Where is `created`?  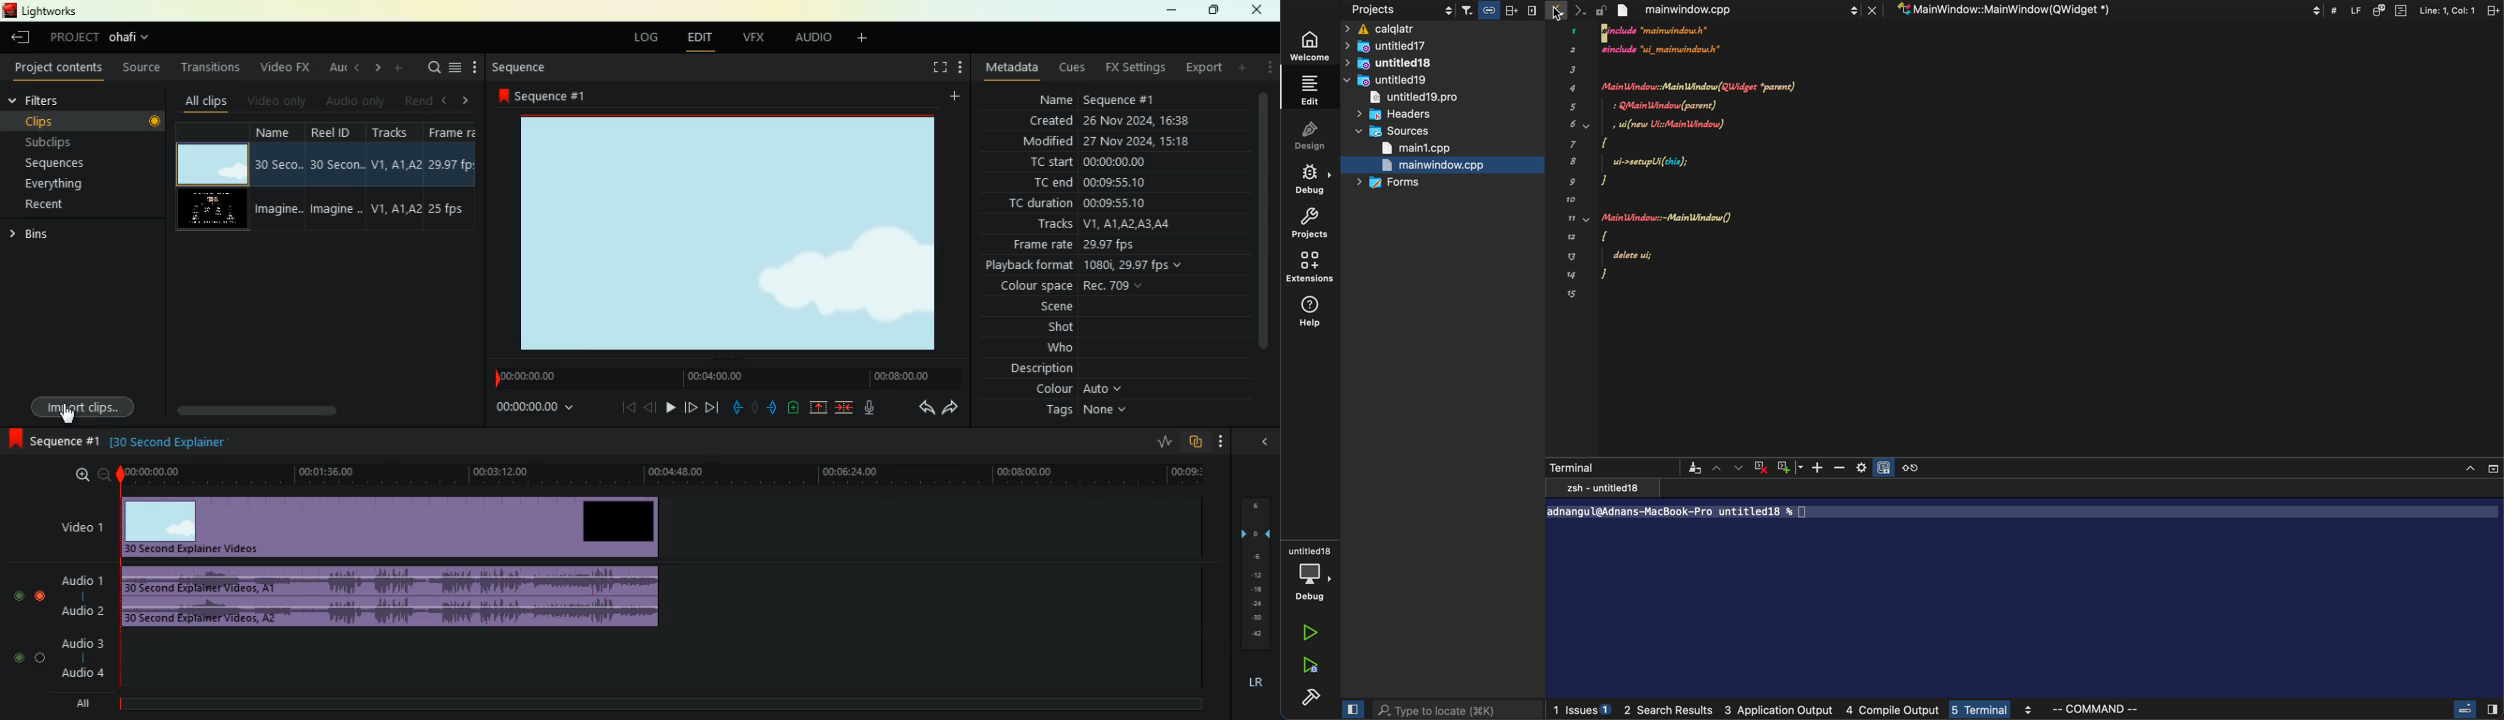 created is located at coordinates (1111, 120).